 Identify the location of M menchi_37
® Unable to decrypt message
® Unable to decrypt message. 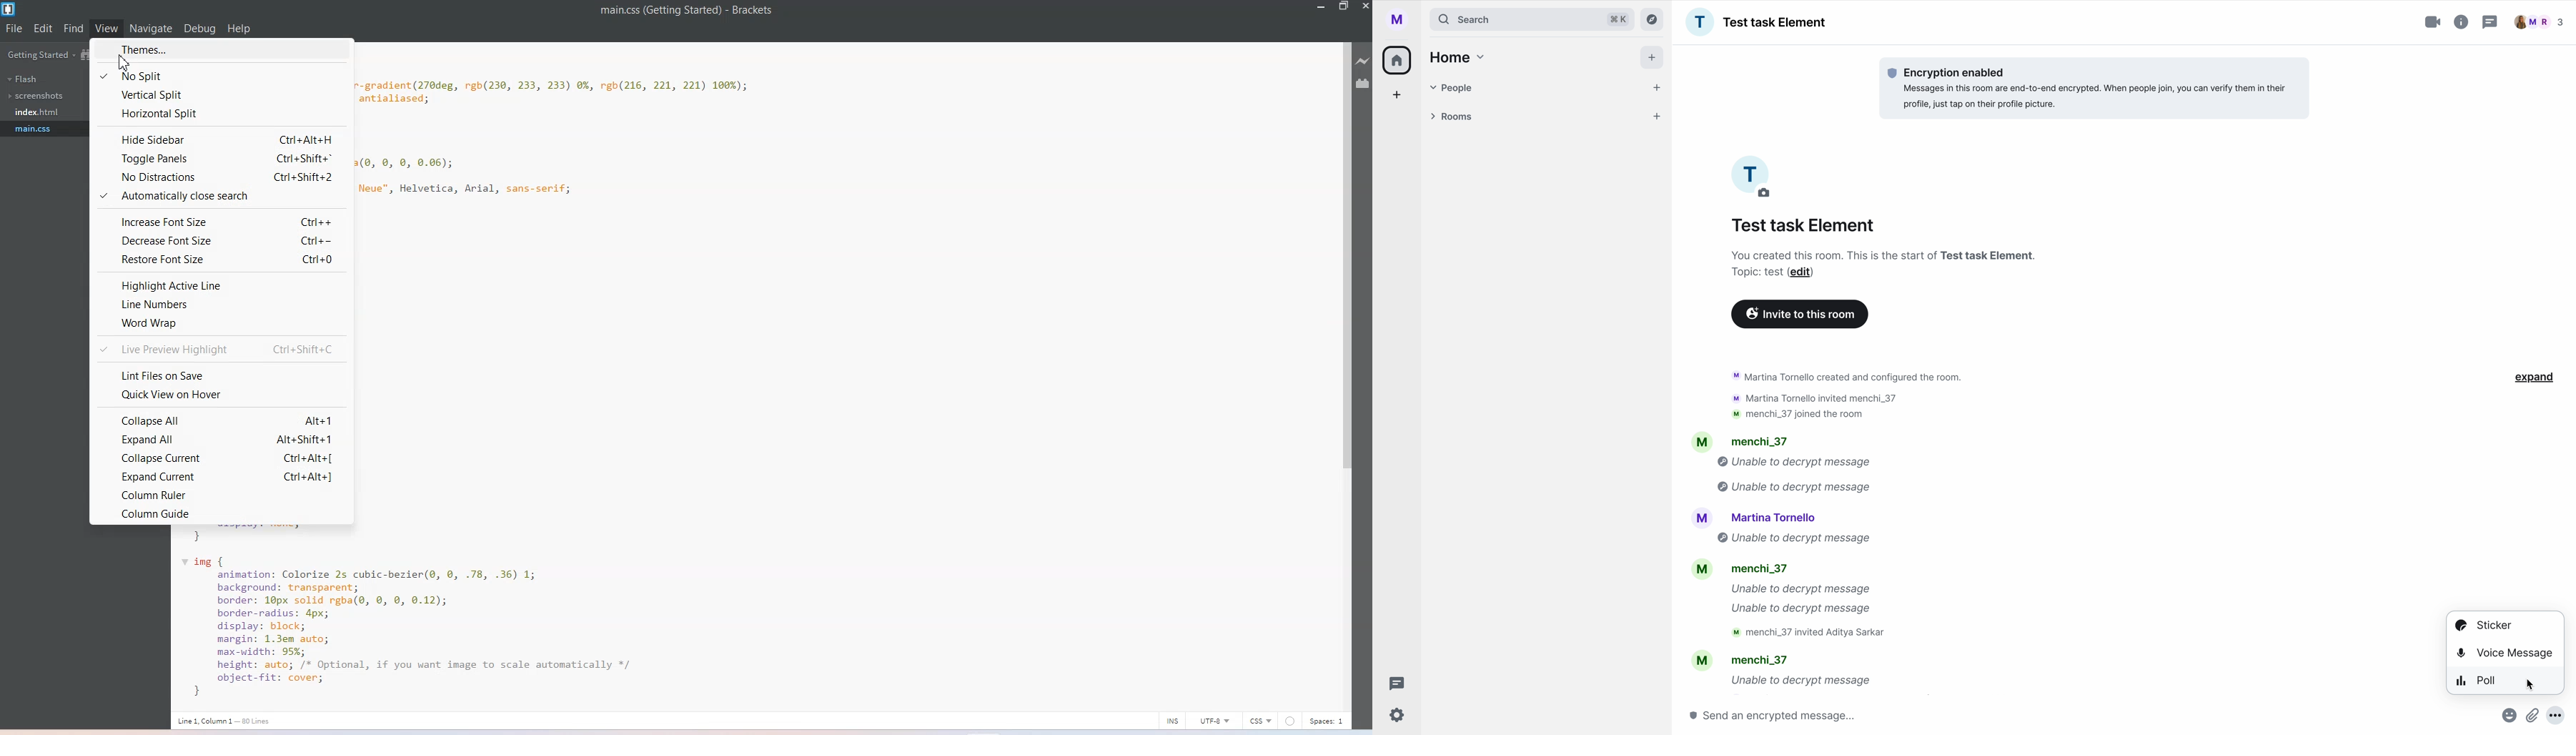
(1774, 462).